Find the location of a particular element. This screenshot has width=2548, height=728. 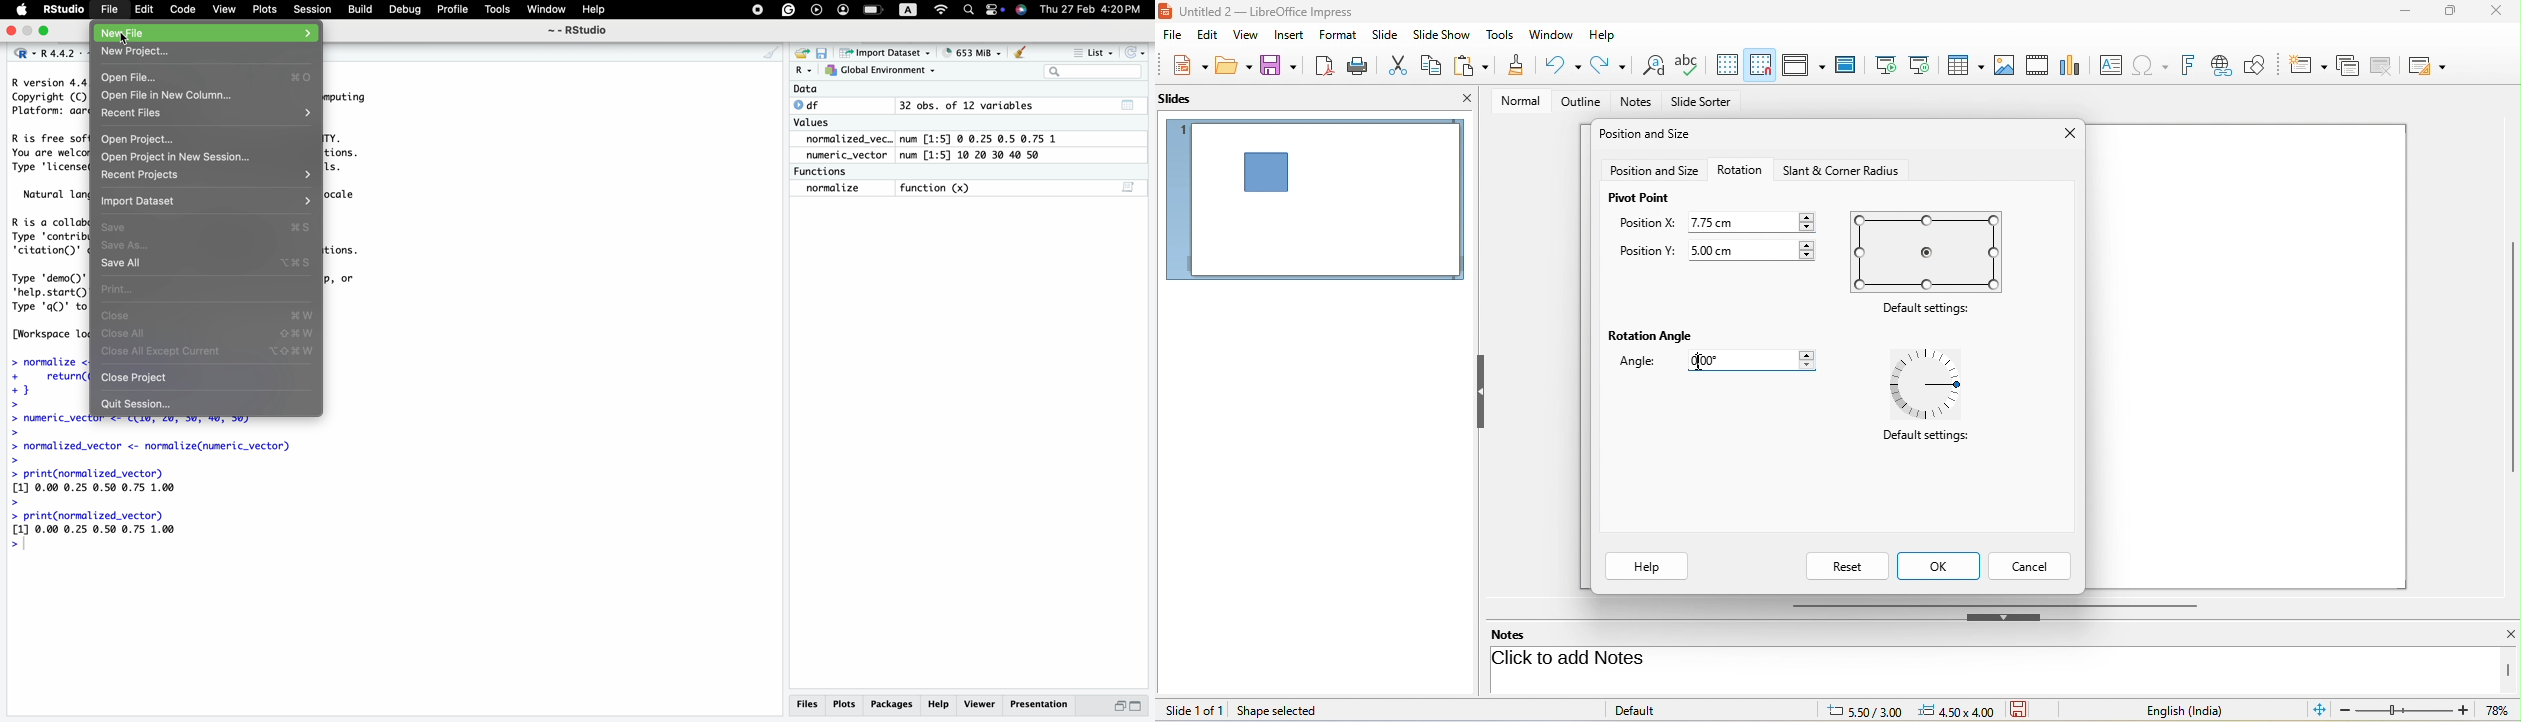

spelling is located at coordinates (1690, 65).